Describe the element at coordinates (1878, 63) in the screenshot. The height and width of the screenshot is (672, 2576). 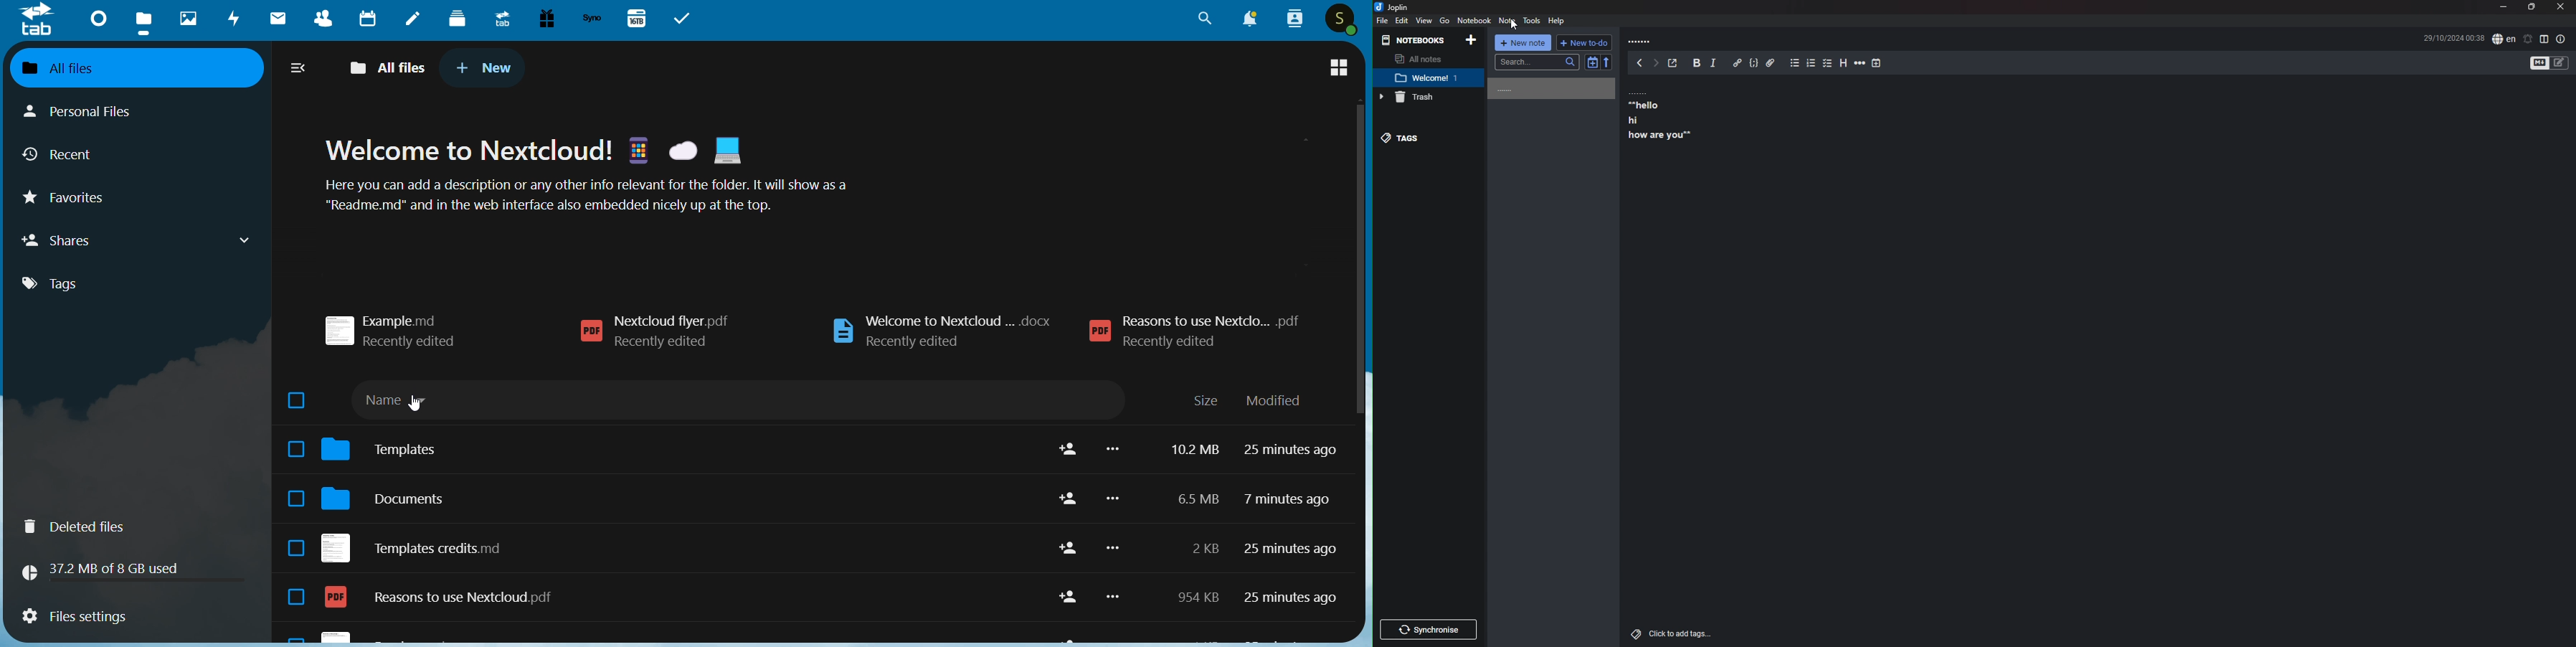
I see `Insert time` at that location.